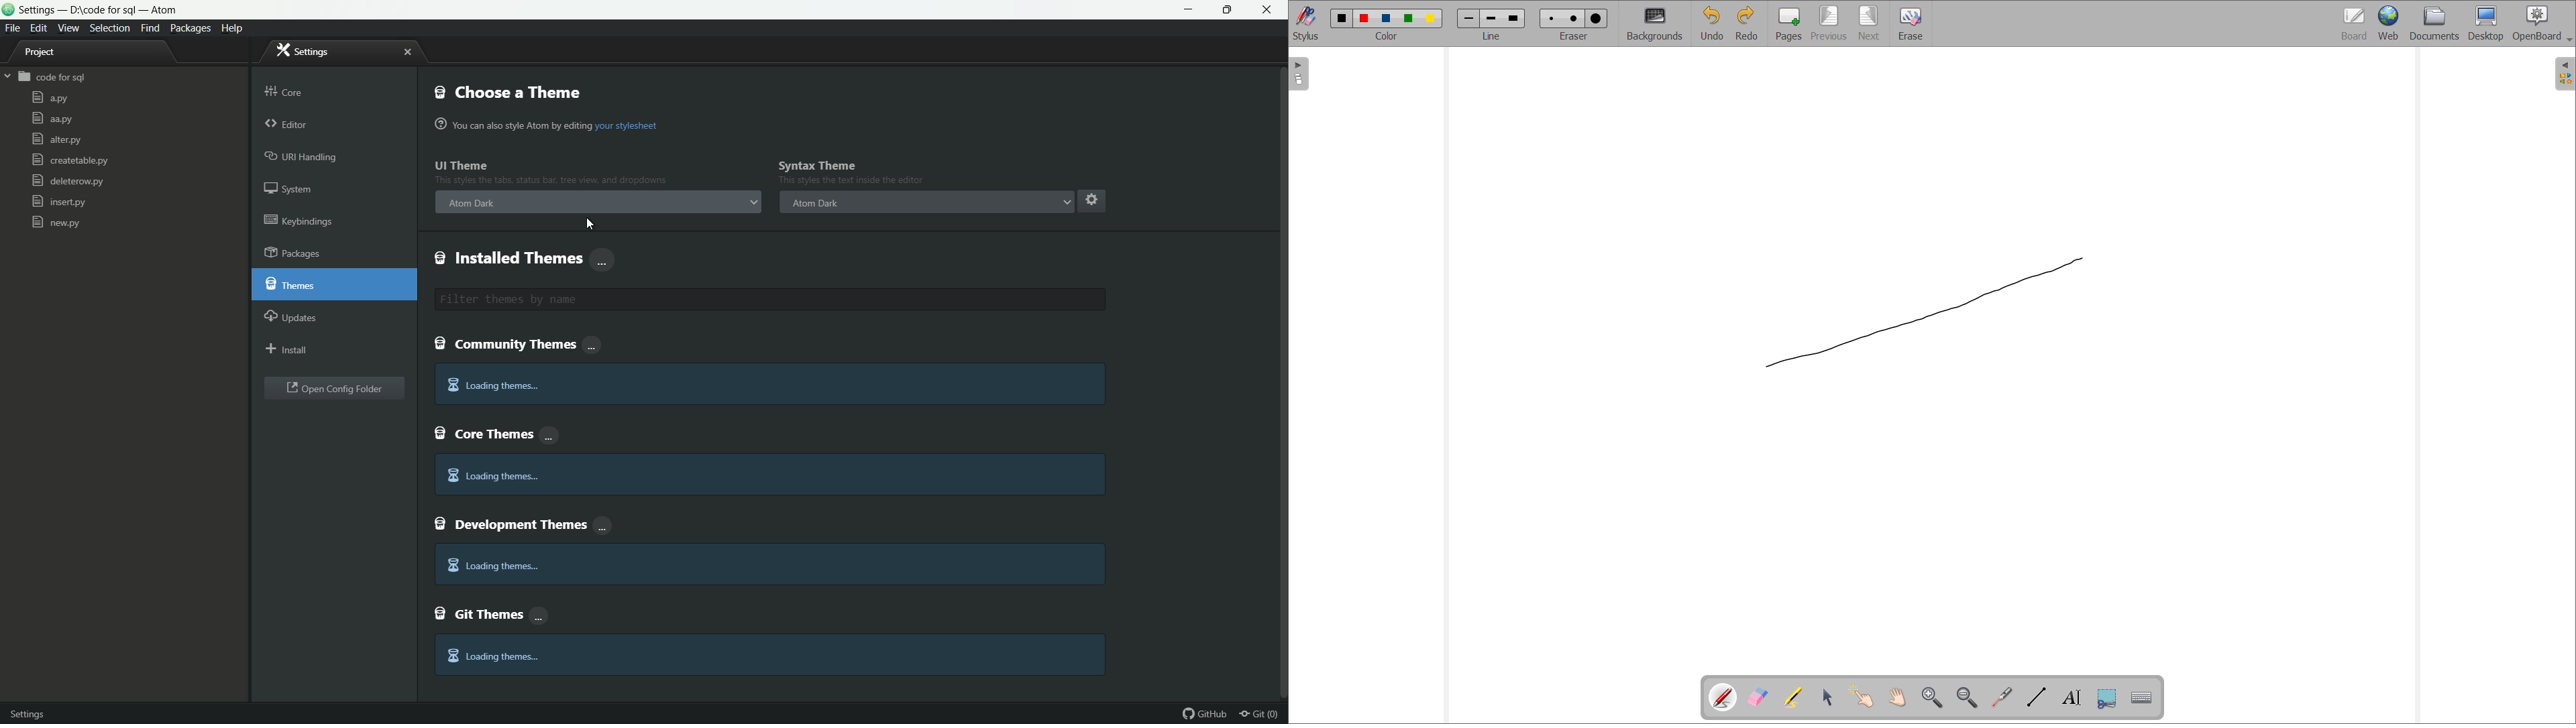  Describe the element at coordinates (50, 97) in the screenshot. I see `a.py file` at that location.